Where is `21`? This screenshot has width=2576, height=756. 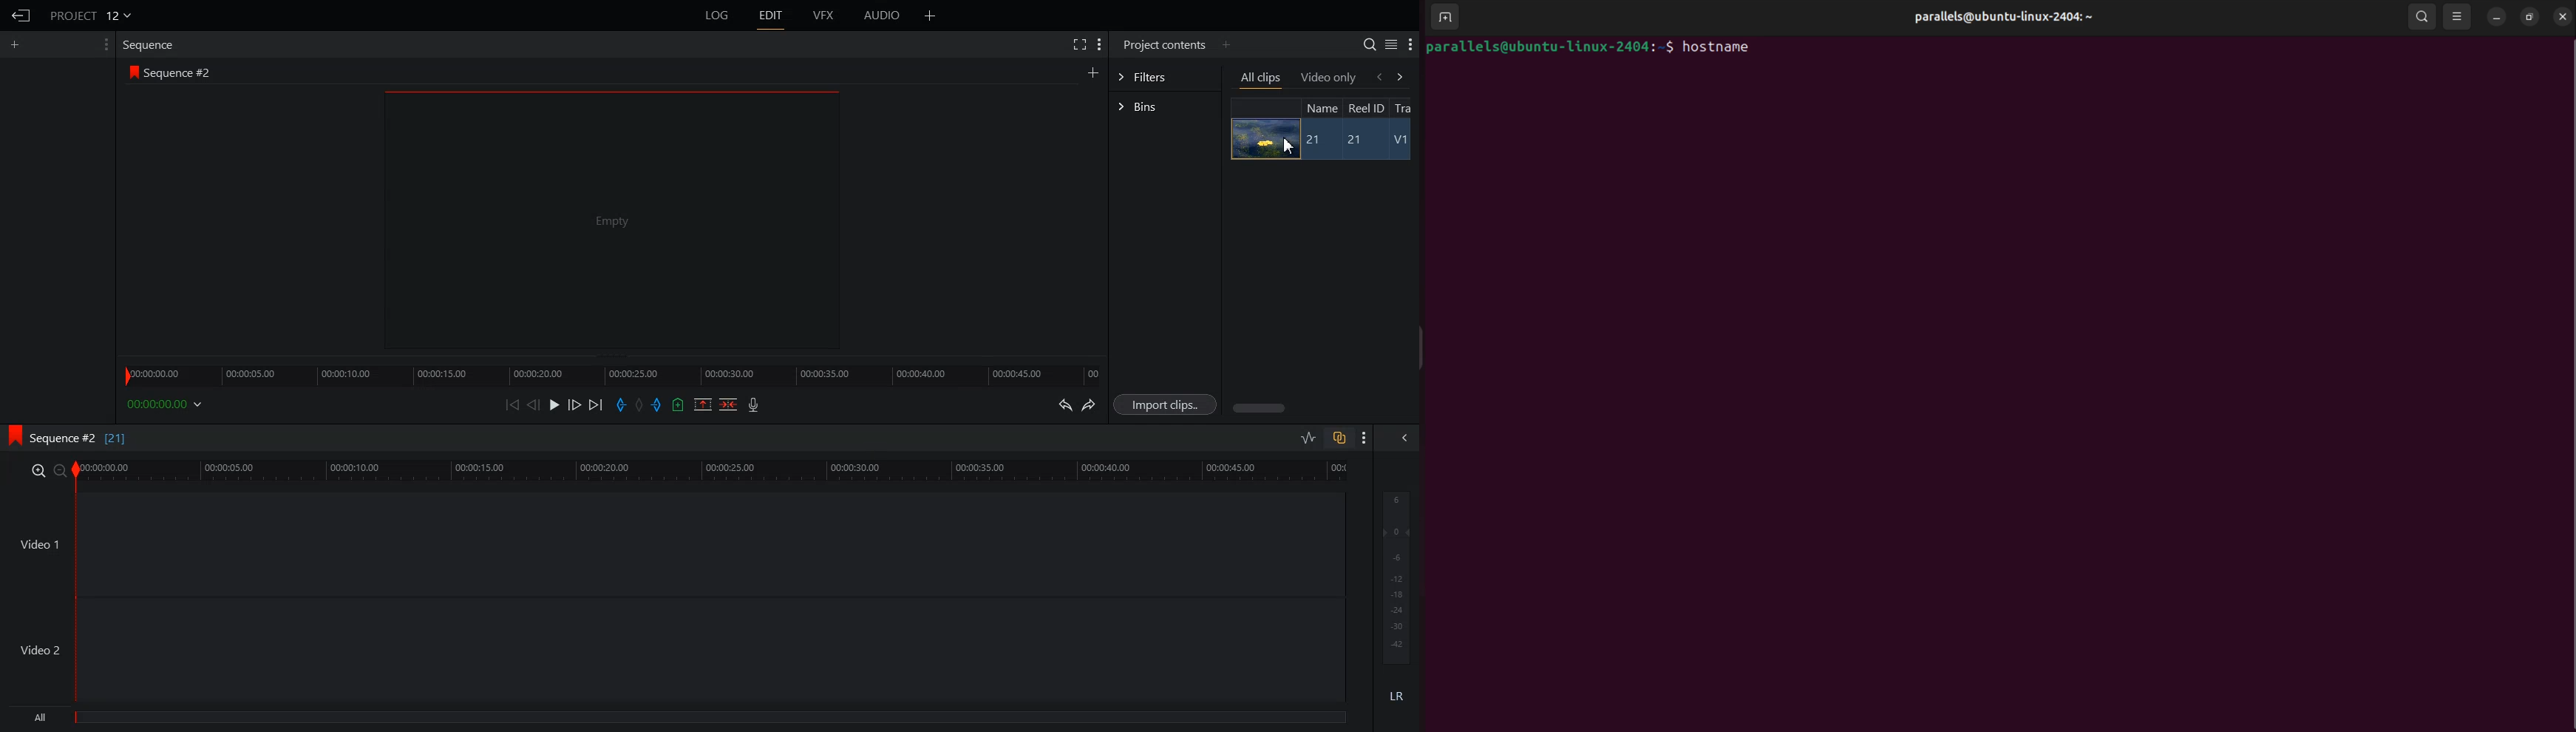 21 is located at coordinates (1361, 140).